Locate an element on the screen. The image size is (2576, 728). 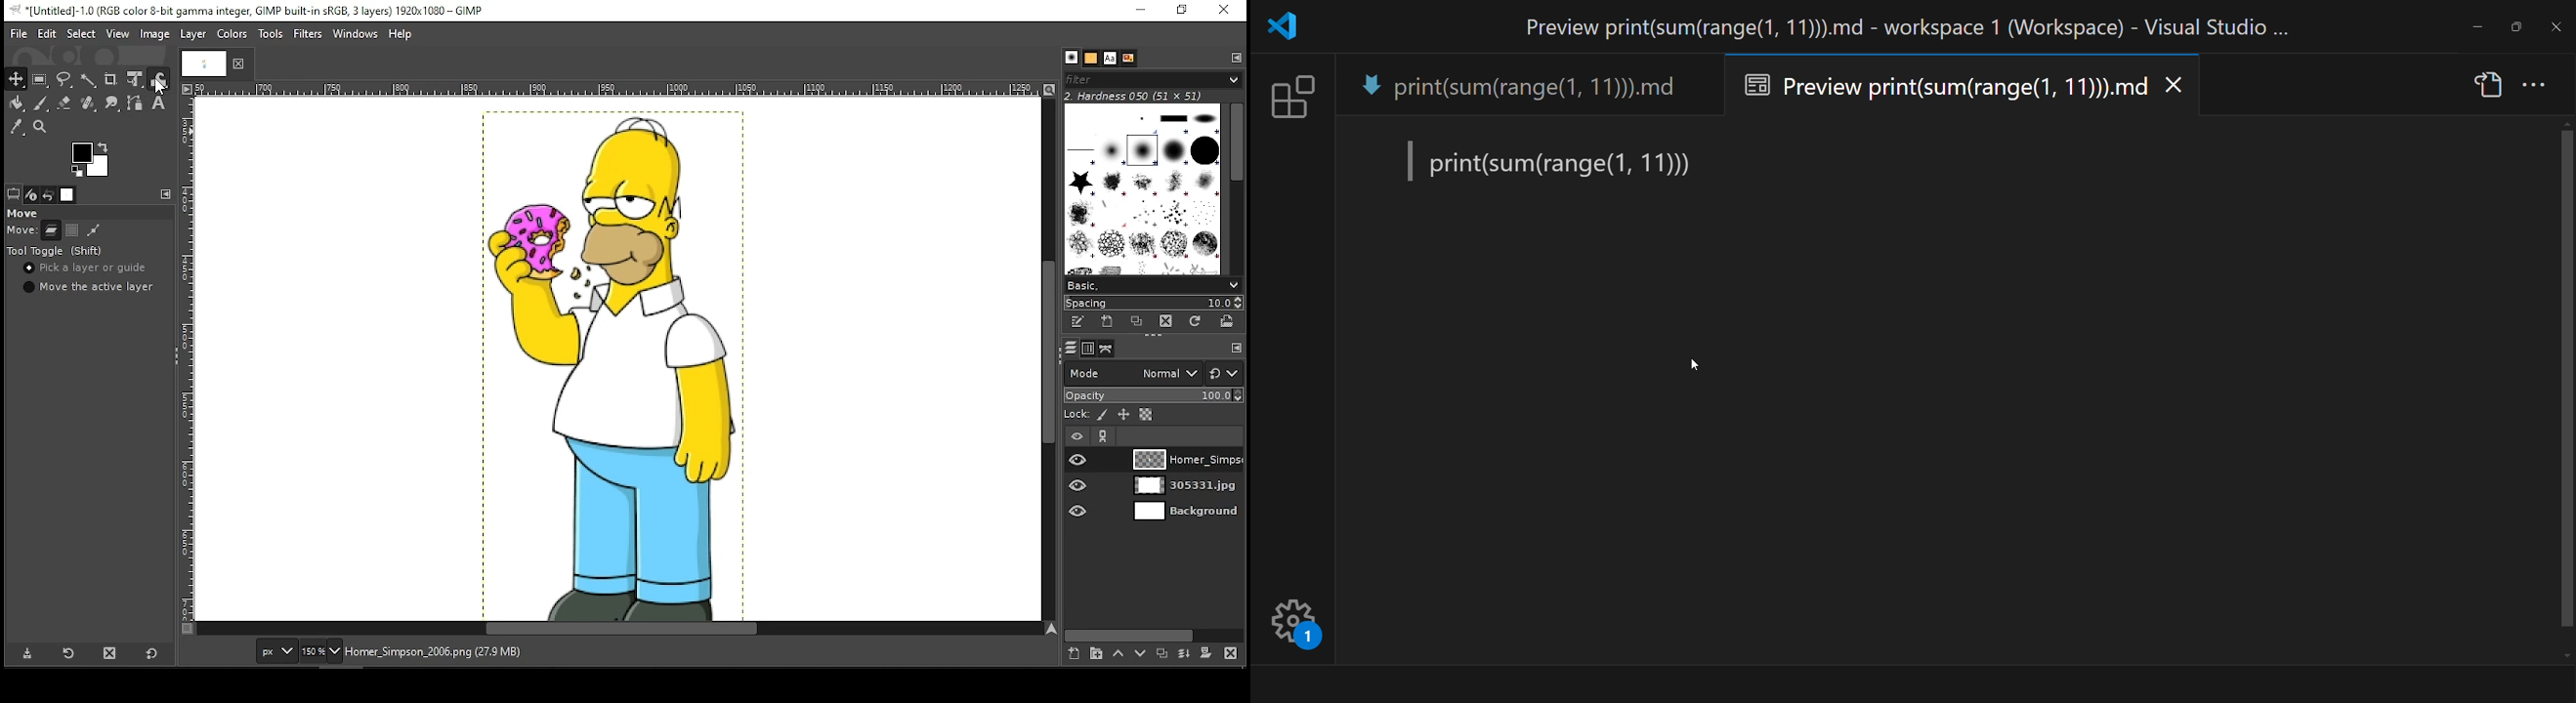
color picker tool is located at coordinates (16, 129).